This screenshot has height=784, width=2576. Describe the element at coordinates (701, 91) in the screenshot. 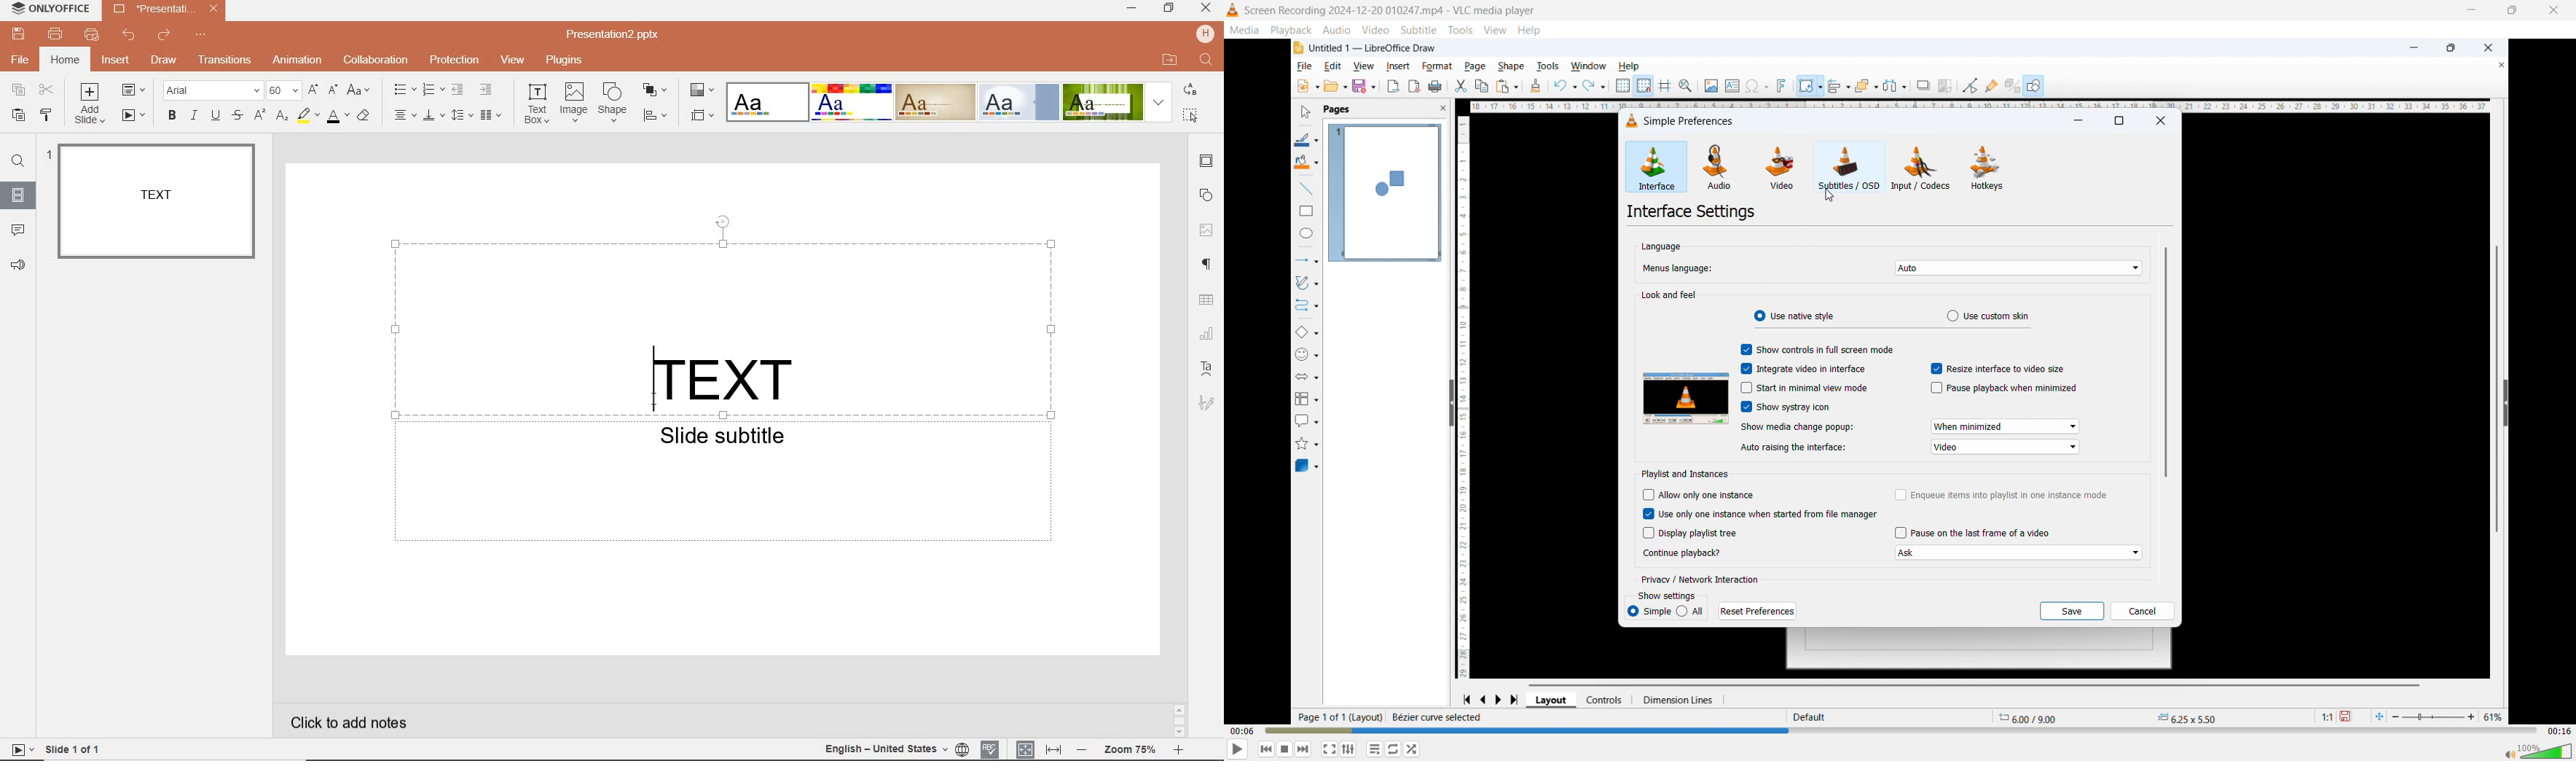

I see `CHANGE COLOR THEME` at that location.